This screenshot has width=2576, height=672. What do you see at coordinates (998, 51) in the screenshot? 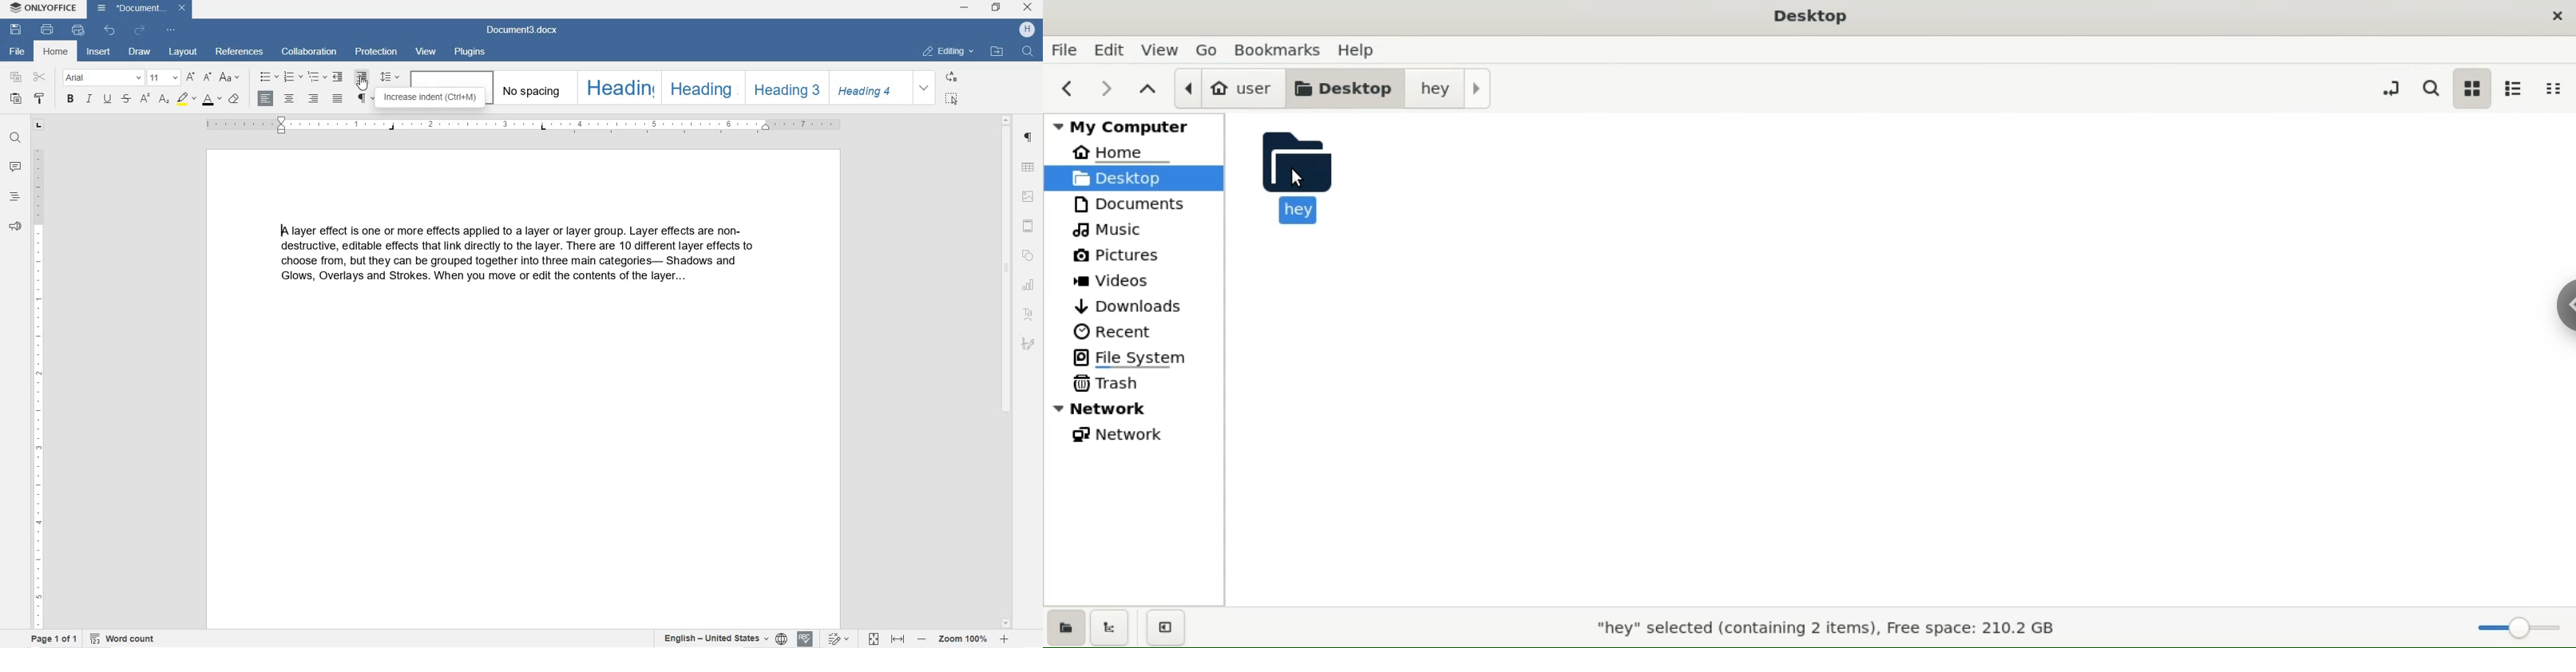
I see `OPEN FILE LOCATION` at bounding box center [998, 51].